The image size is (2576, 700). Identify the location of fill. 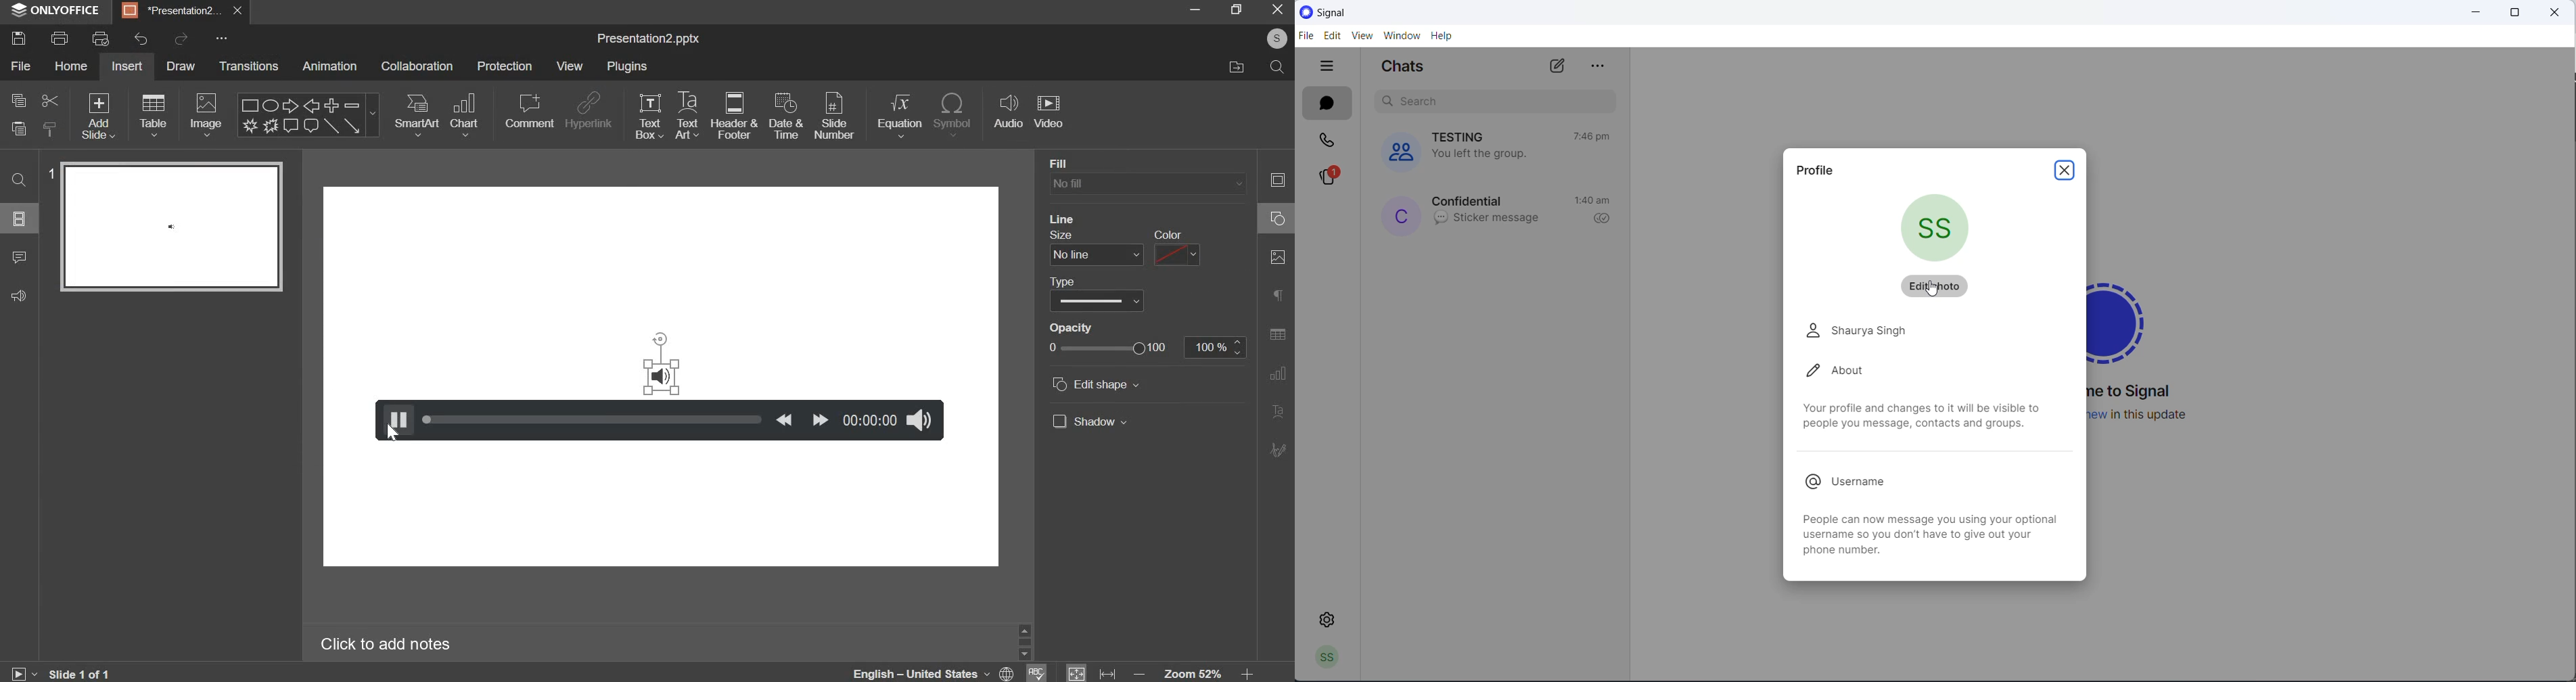
(1082, 164).